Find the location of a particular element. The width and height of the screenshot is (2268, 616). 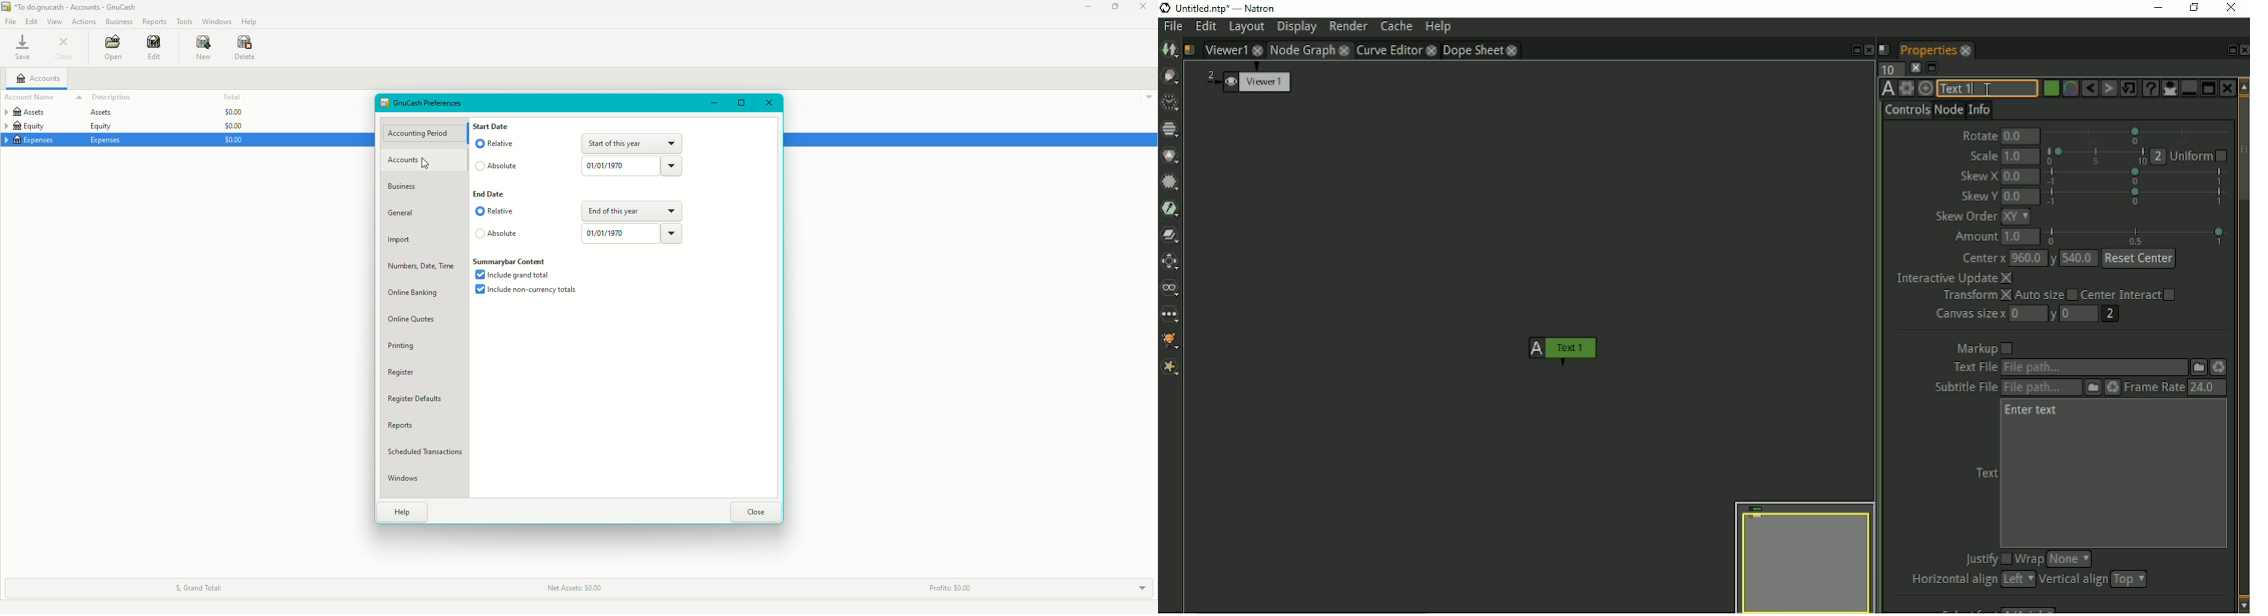

Close is located at coordinates (754, 511).